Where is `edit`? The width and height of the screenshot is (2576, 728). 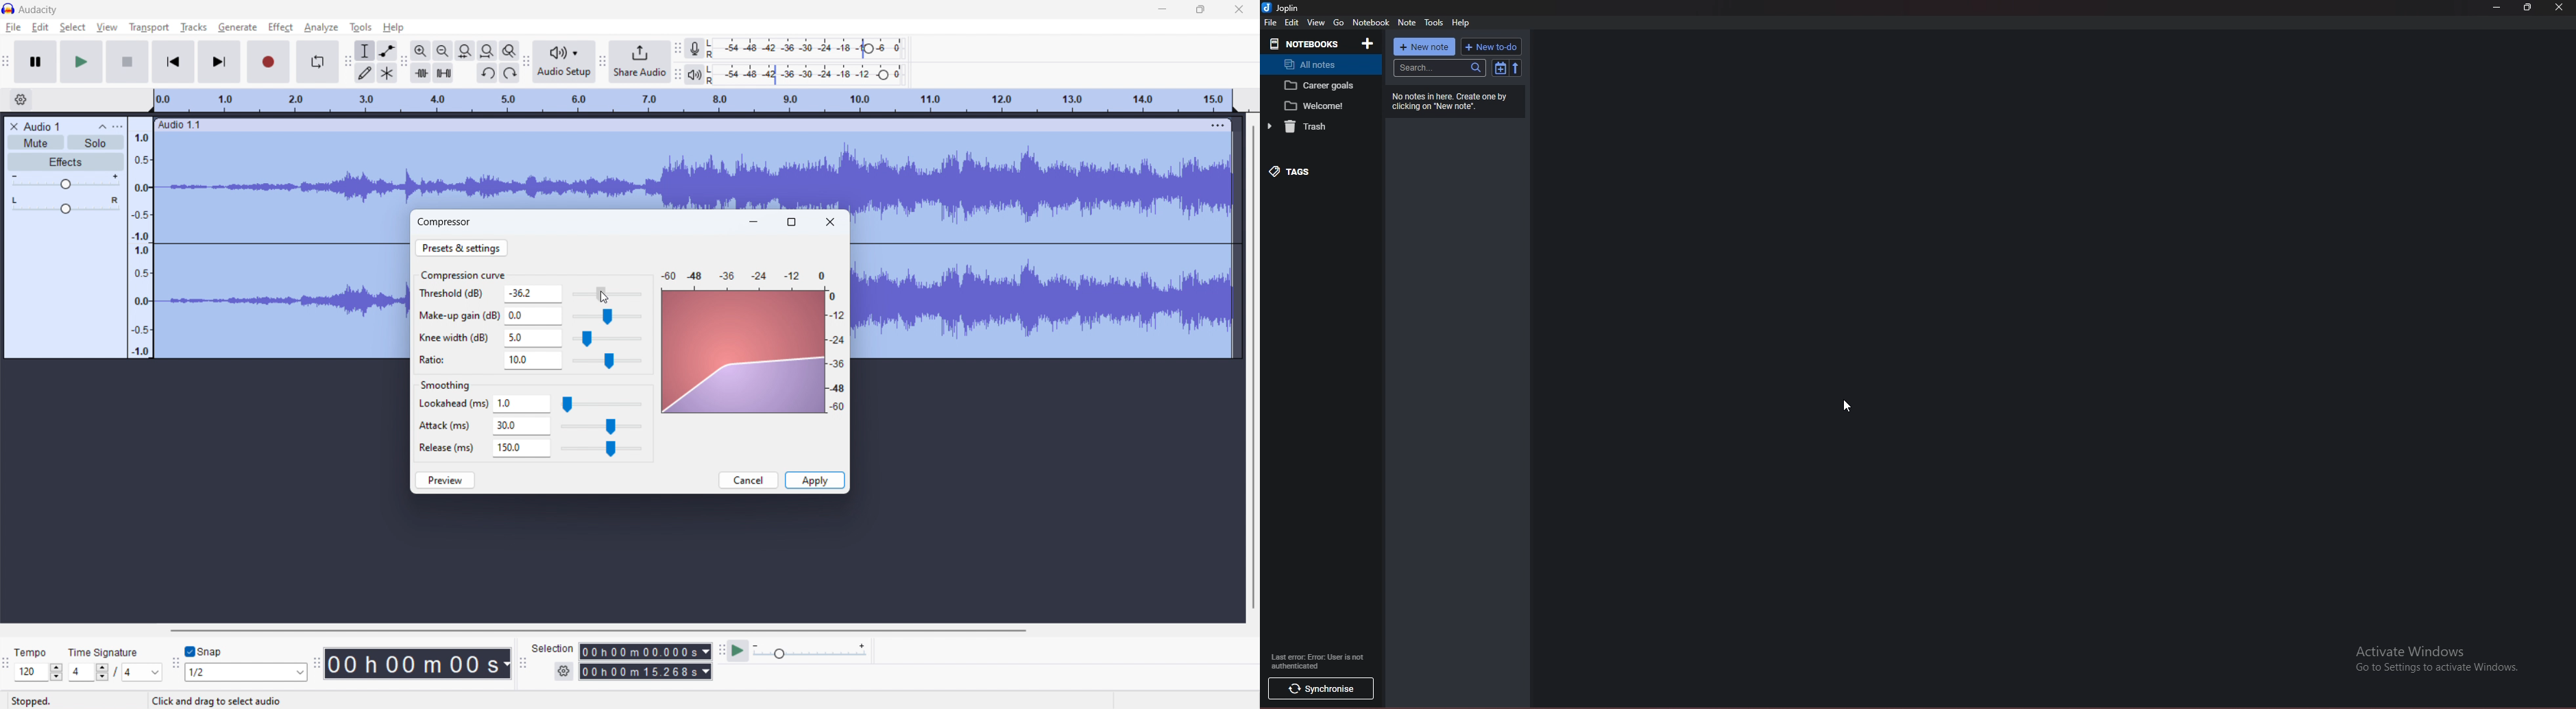
edit is located at coordinates (1291, 23).